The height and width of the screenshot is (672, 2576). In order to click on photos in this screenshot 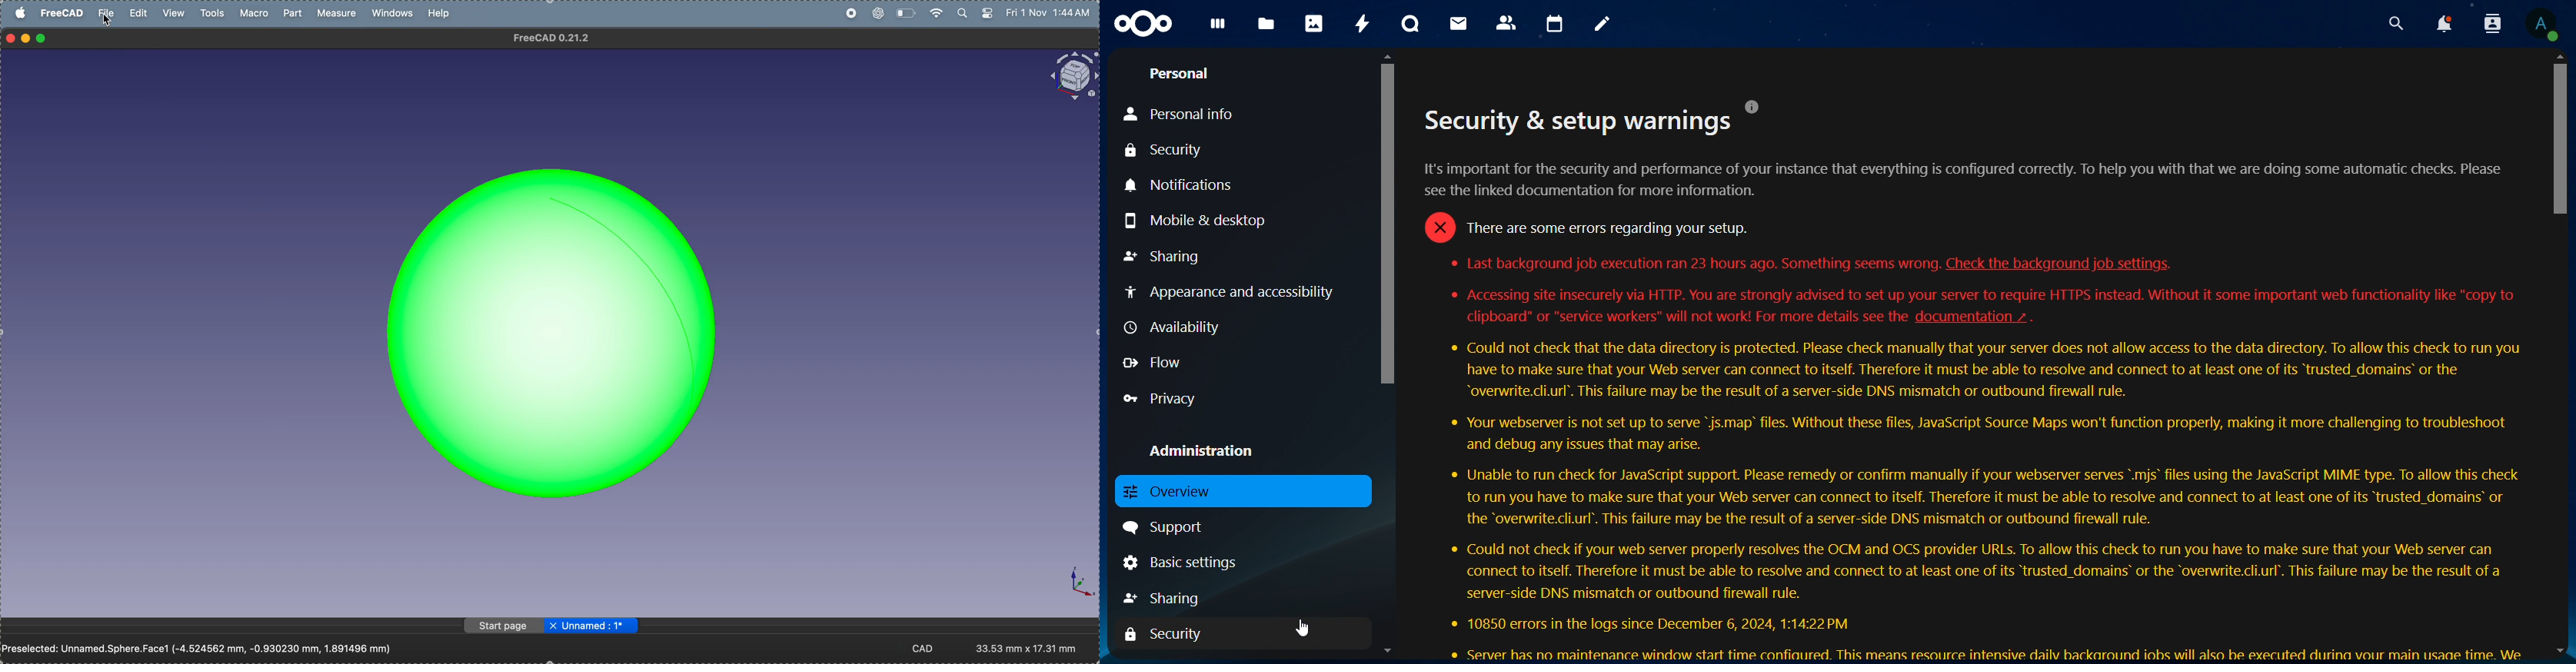, I will do `click(1315, 25)`.